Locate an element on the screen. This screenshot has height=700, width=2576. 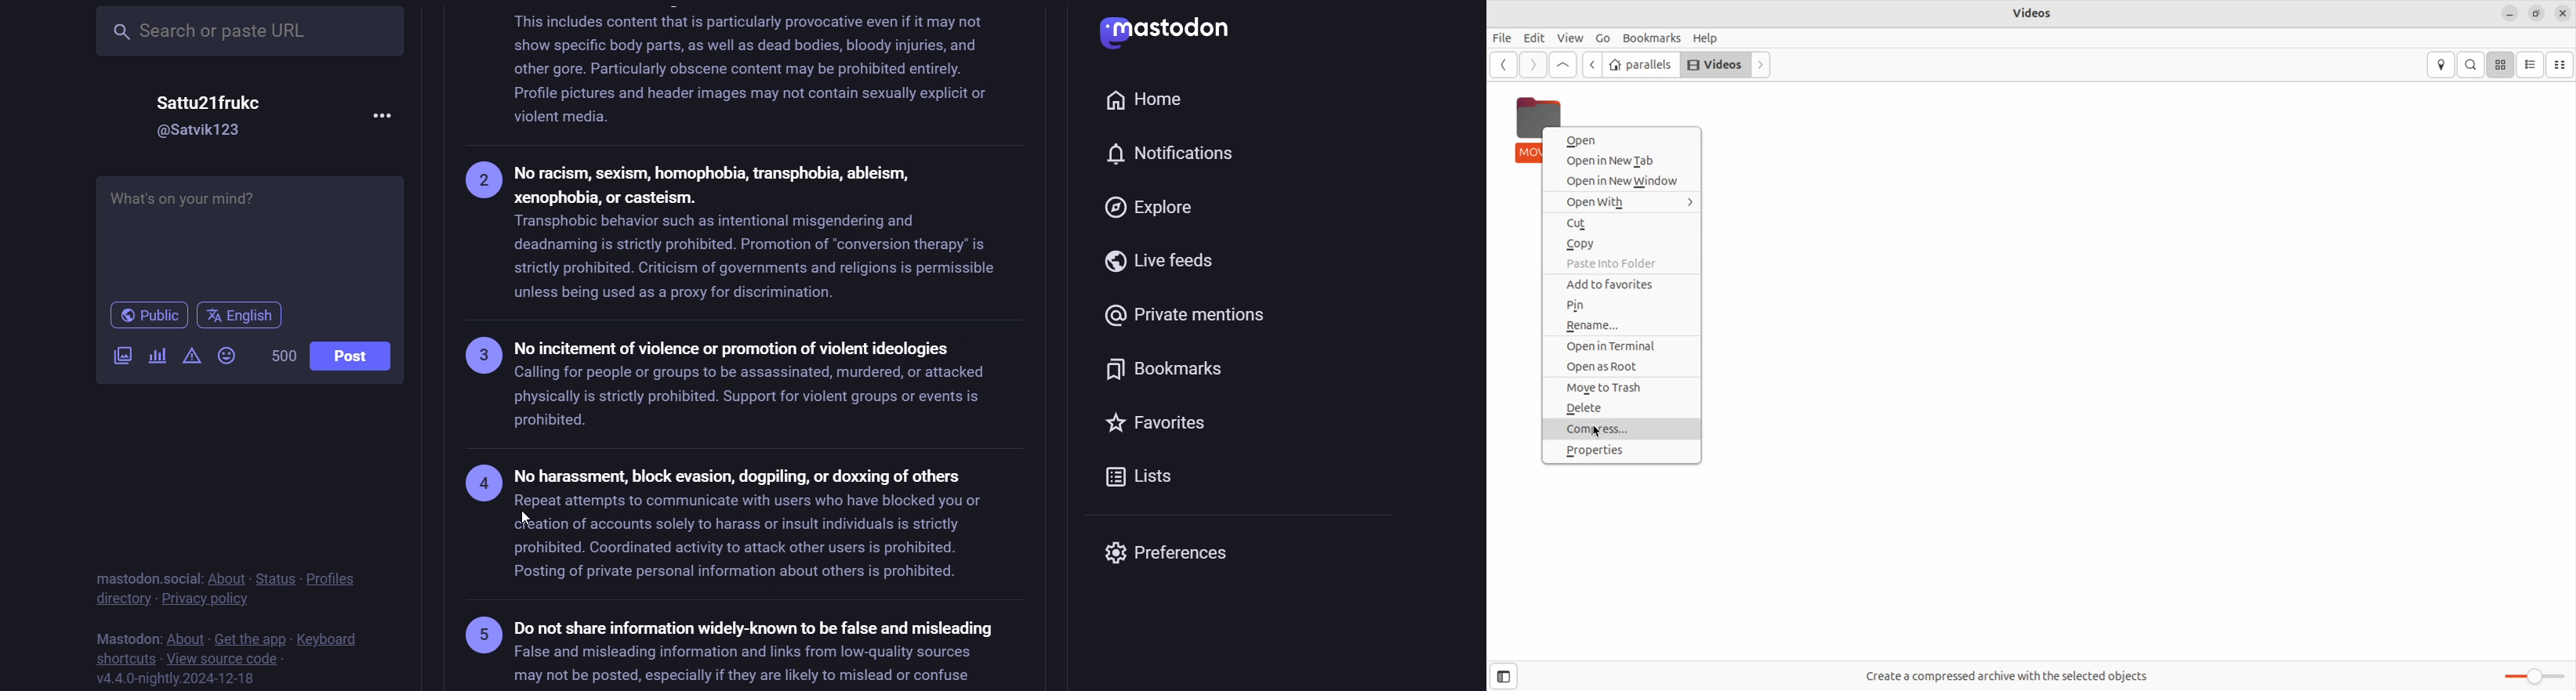
logo is located at coordinates (1177, 32).